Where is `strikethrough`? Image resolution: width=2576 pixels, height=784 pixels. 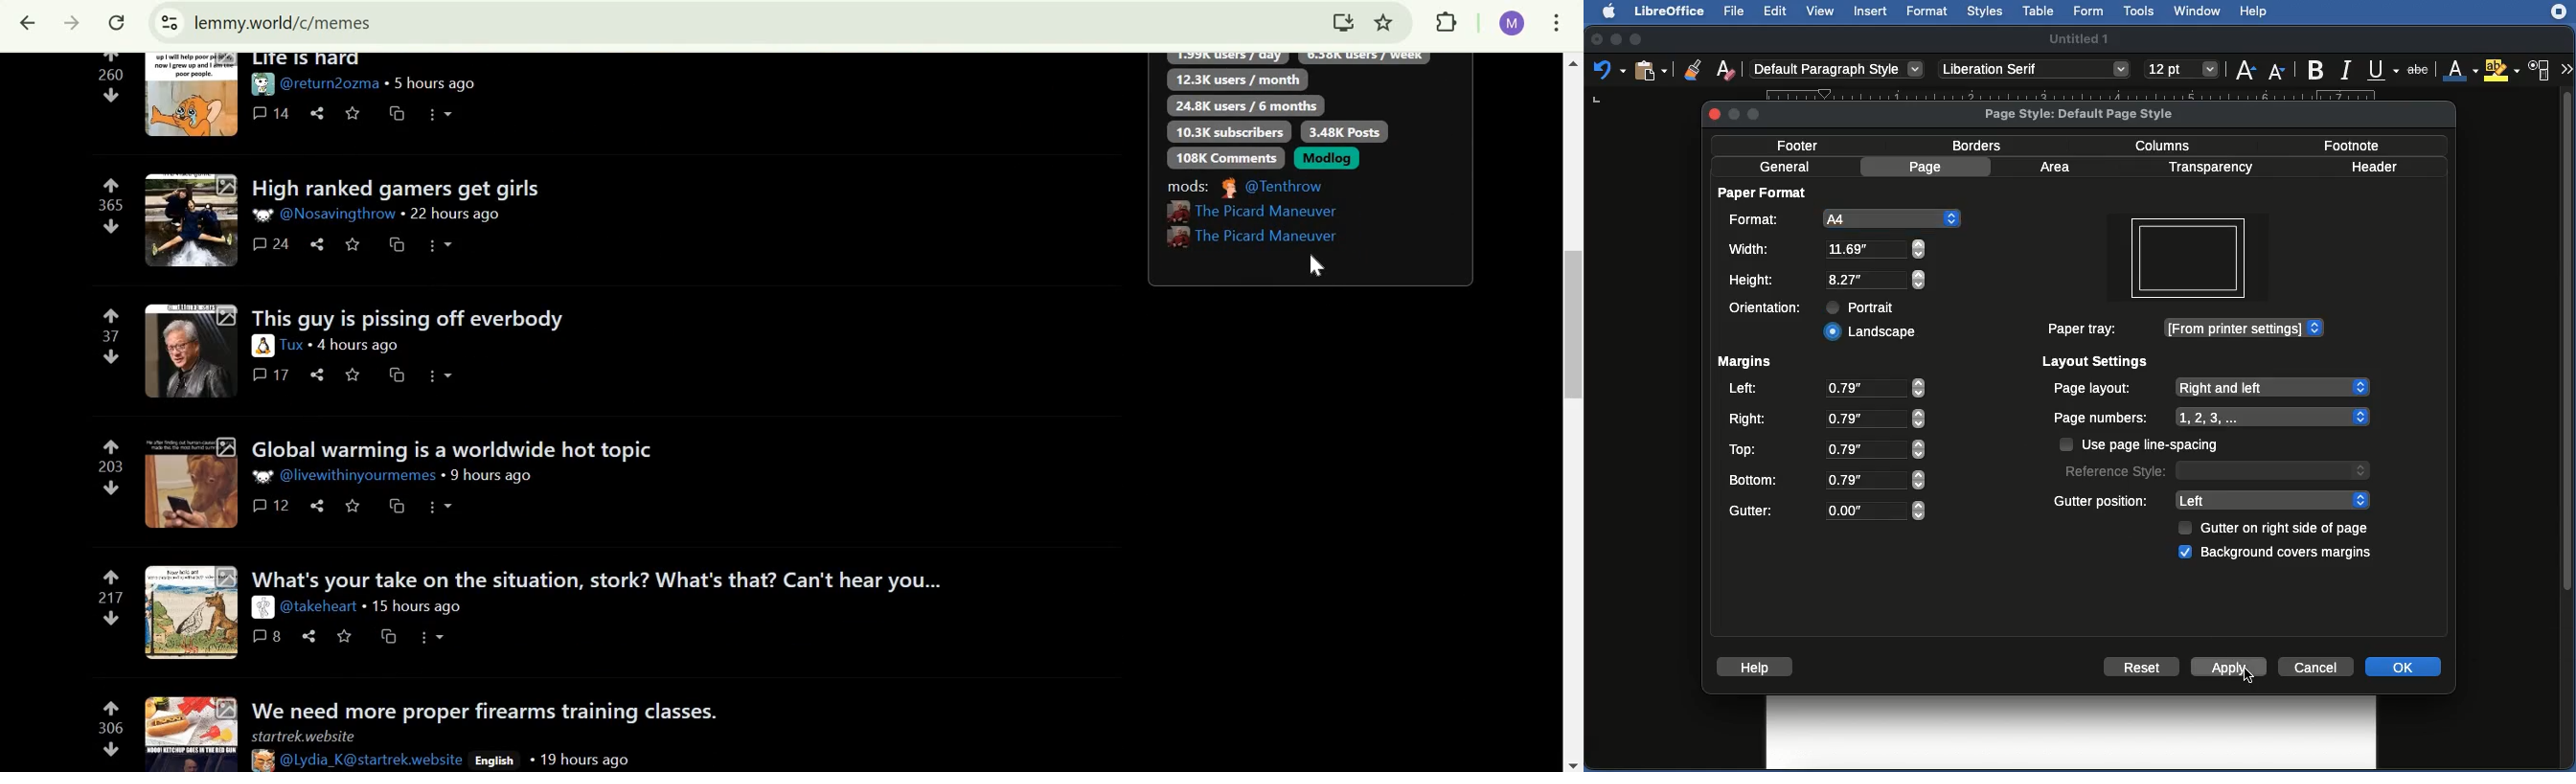 strikethrough is located at coordinates (2418, 67).